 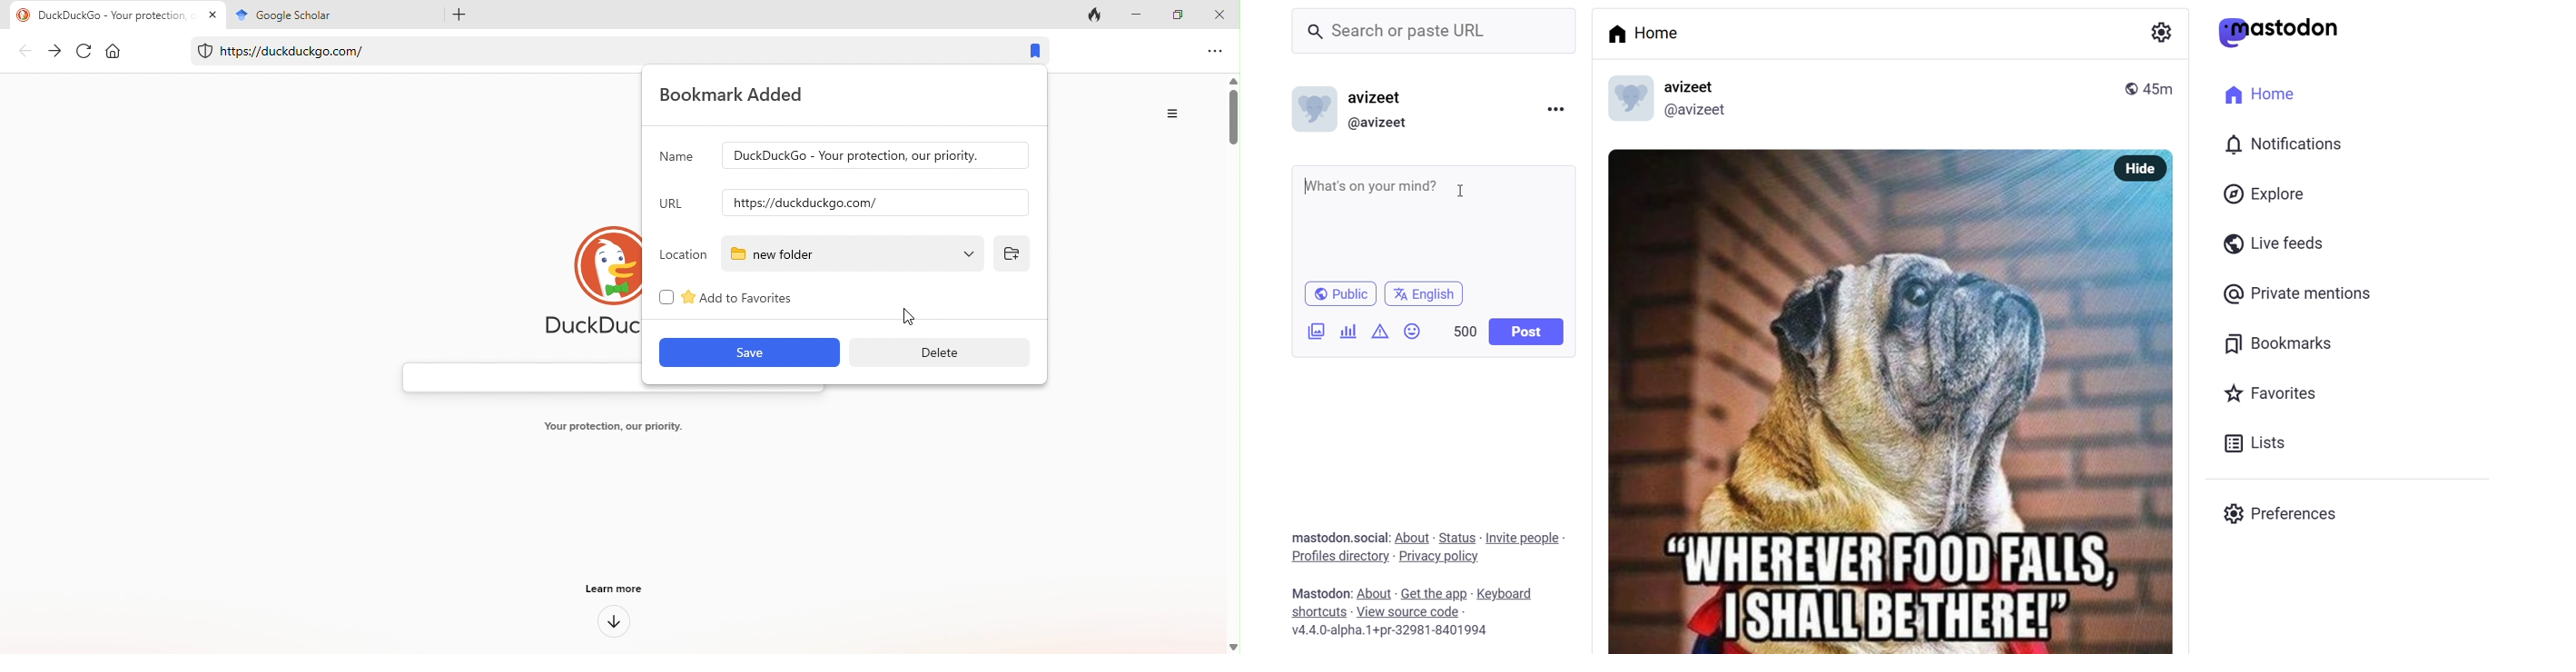 I want to click on Lists, so click(x=2261, y=446).